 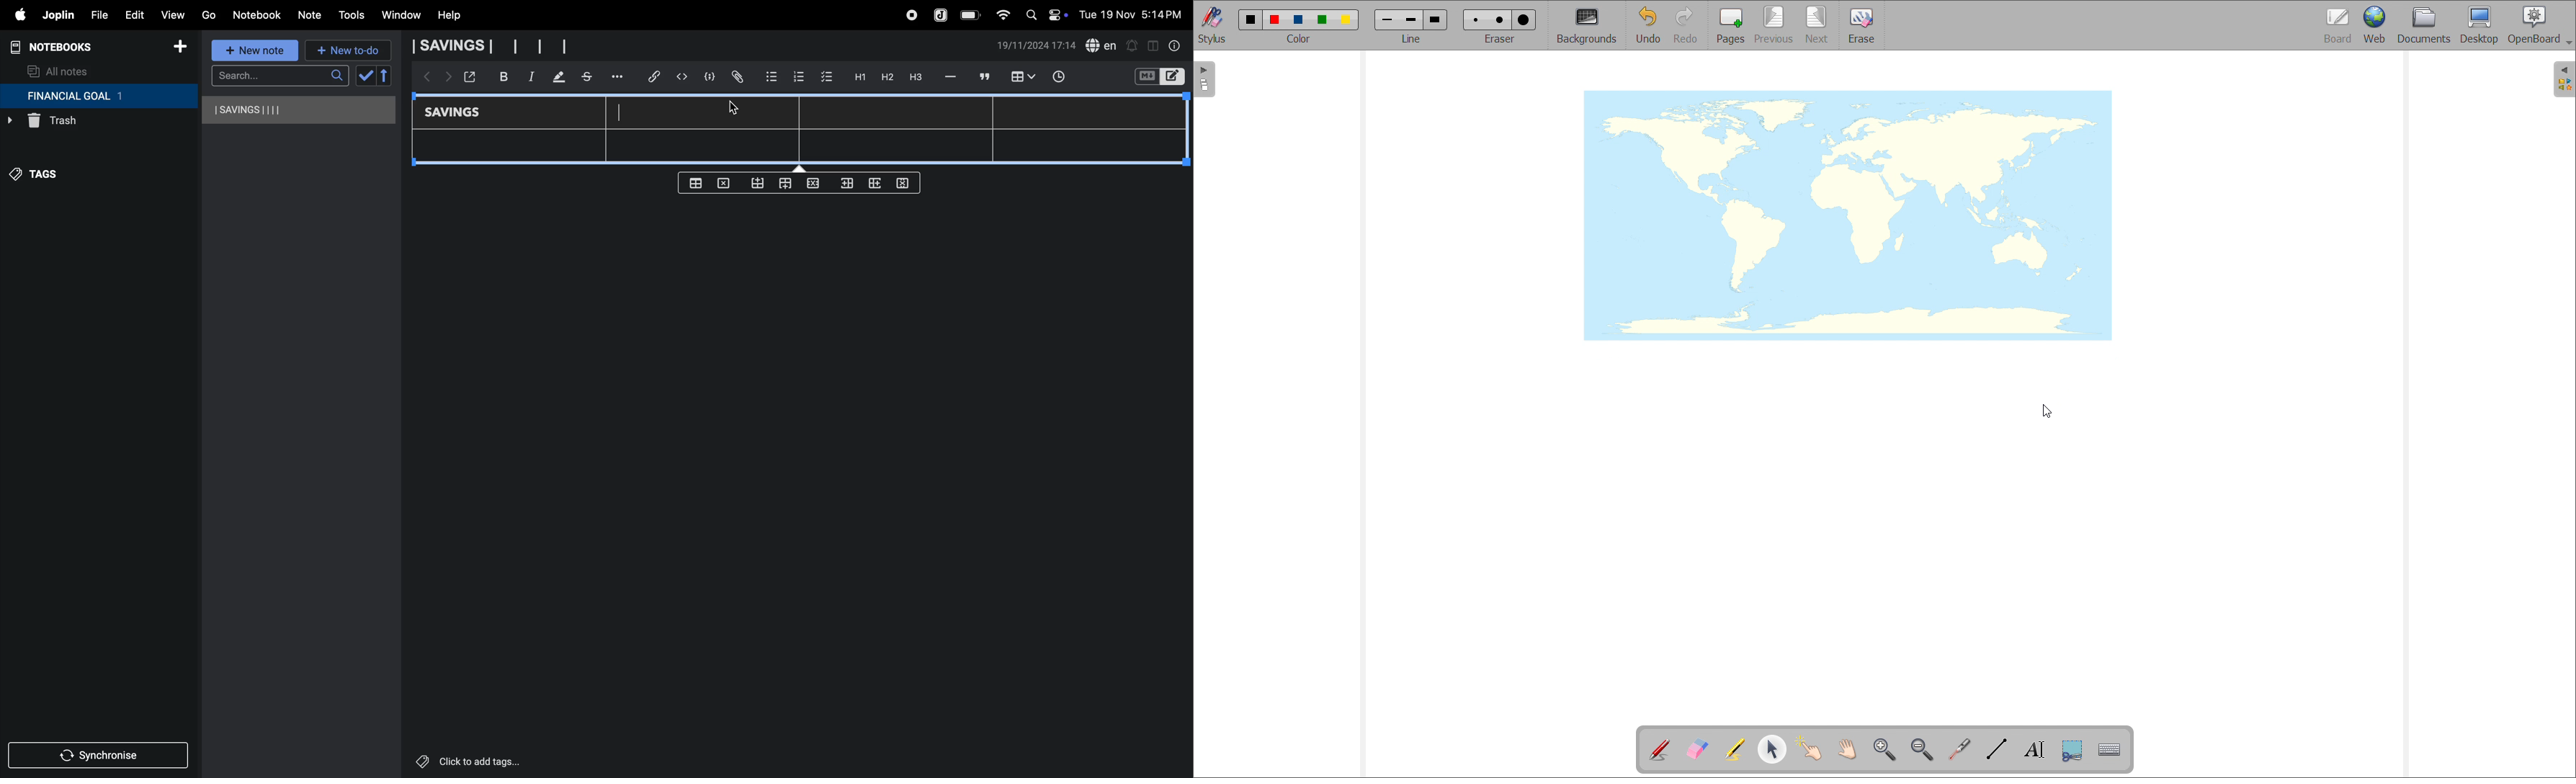 I want to click on open window, so click(x=468, y=76).